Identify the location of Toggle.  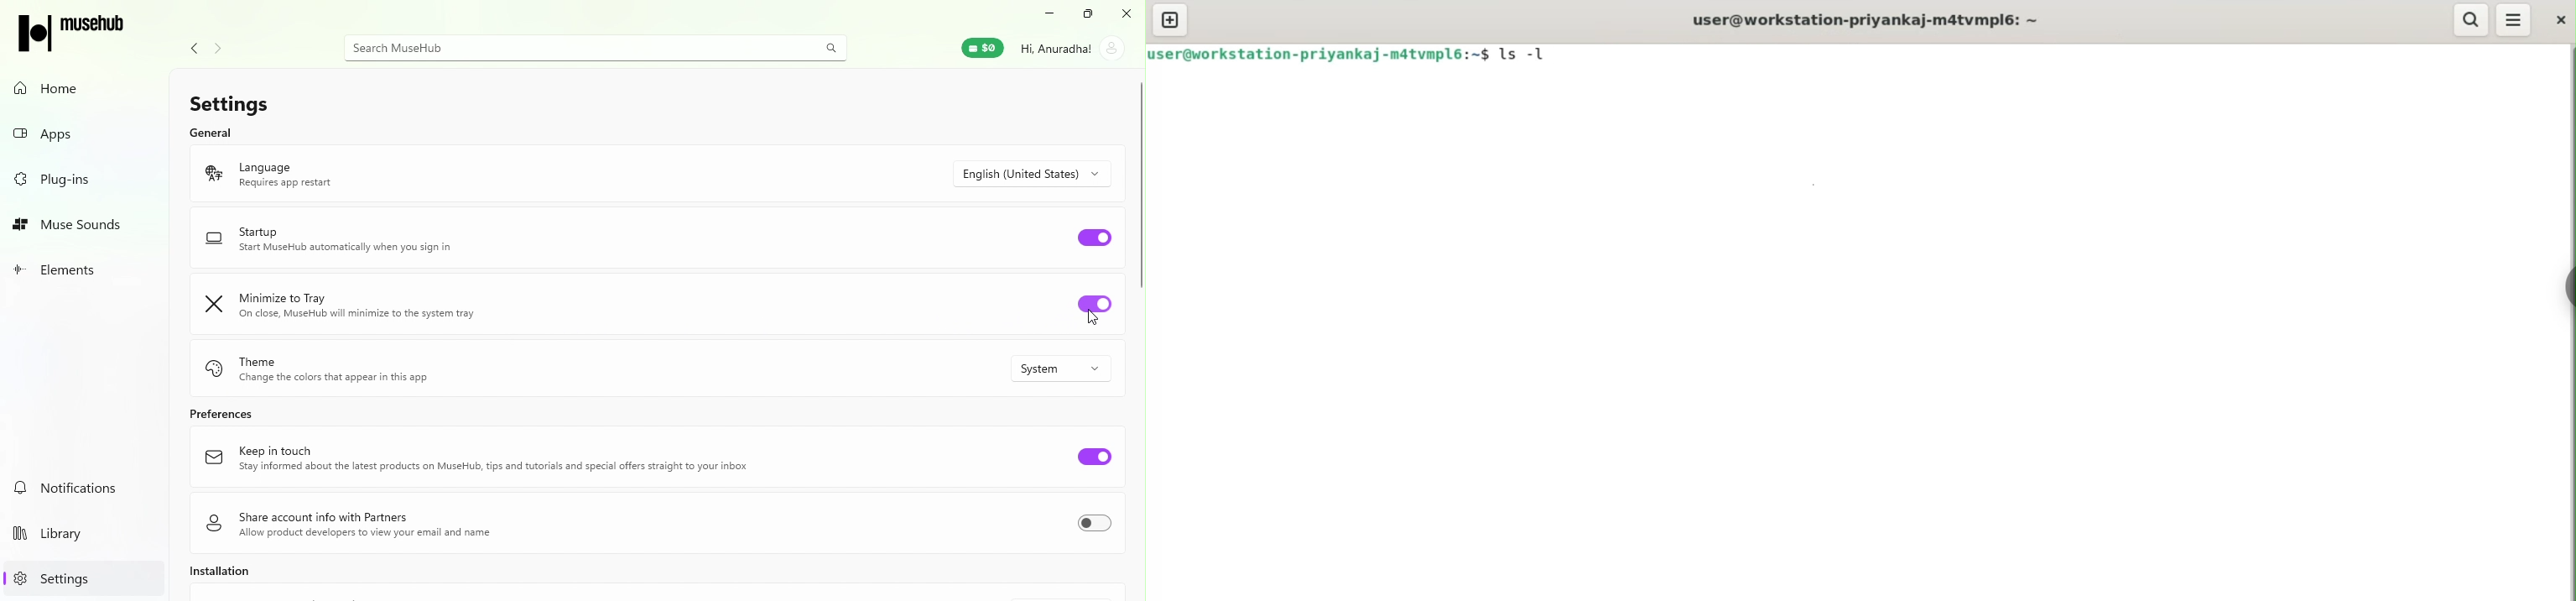
(1090, 238).